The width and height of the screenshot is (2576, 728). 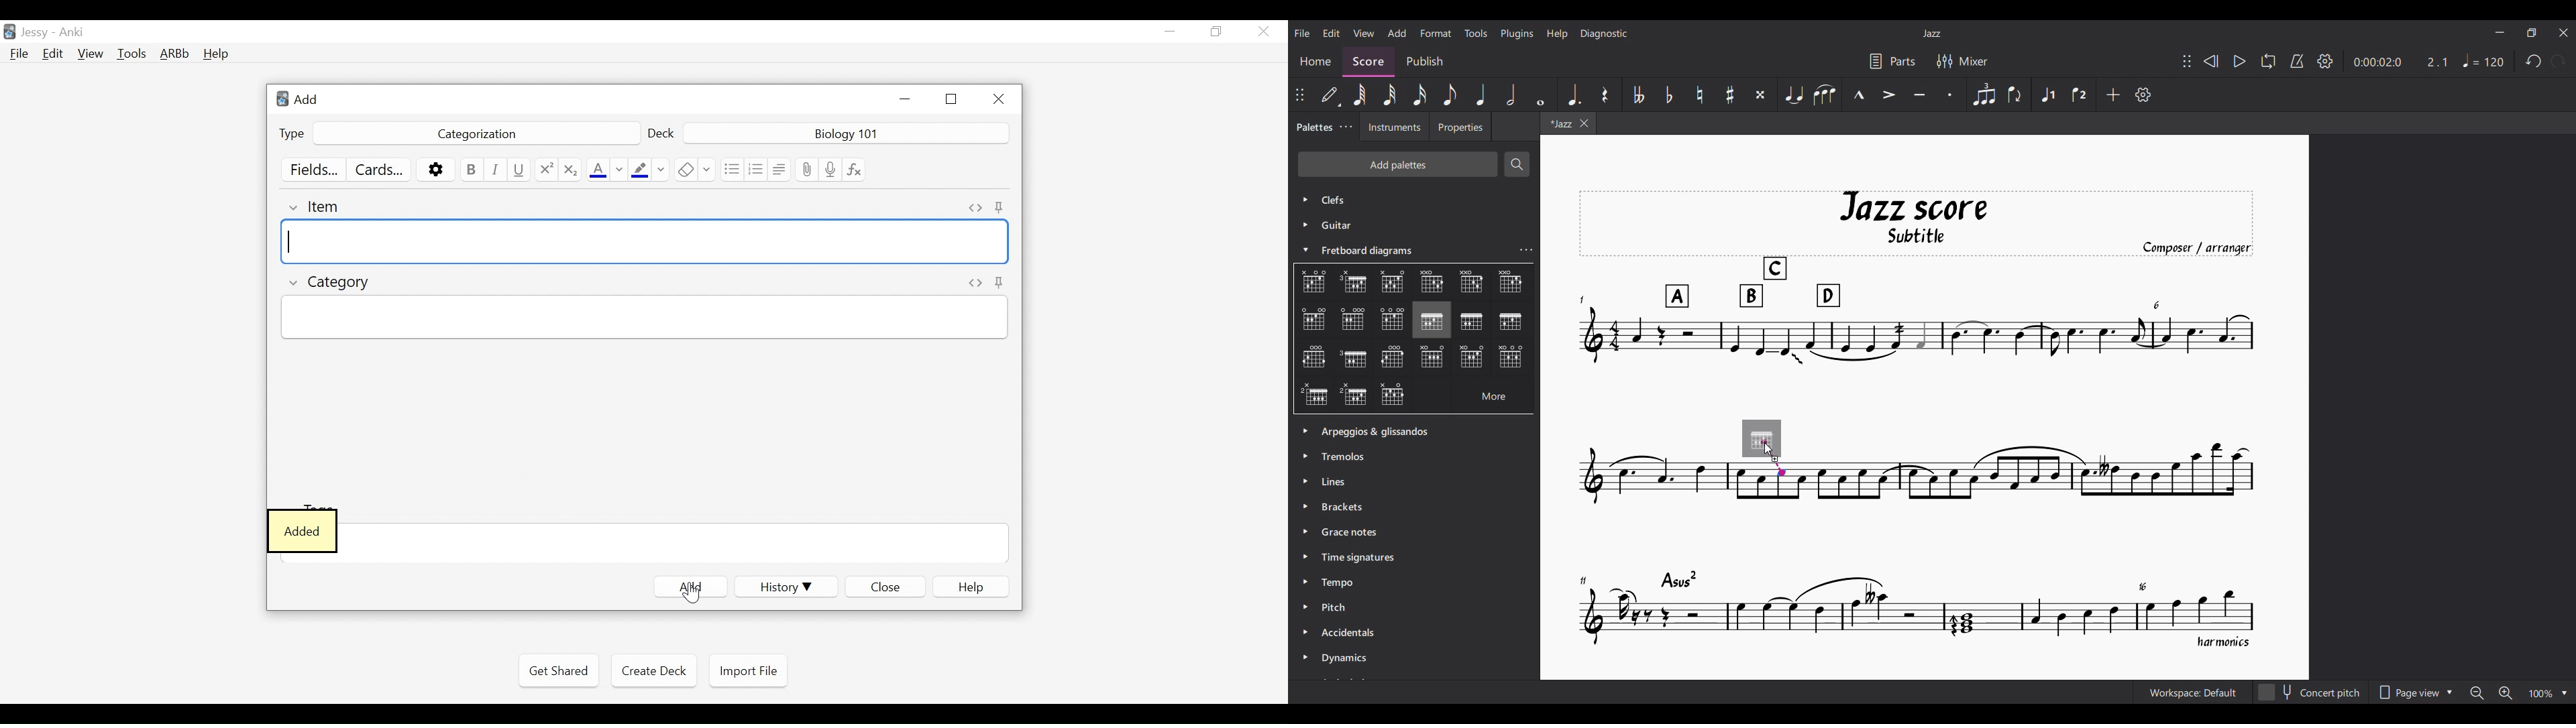 I want to click on Unordered list, so click(x=732, y=169).